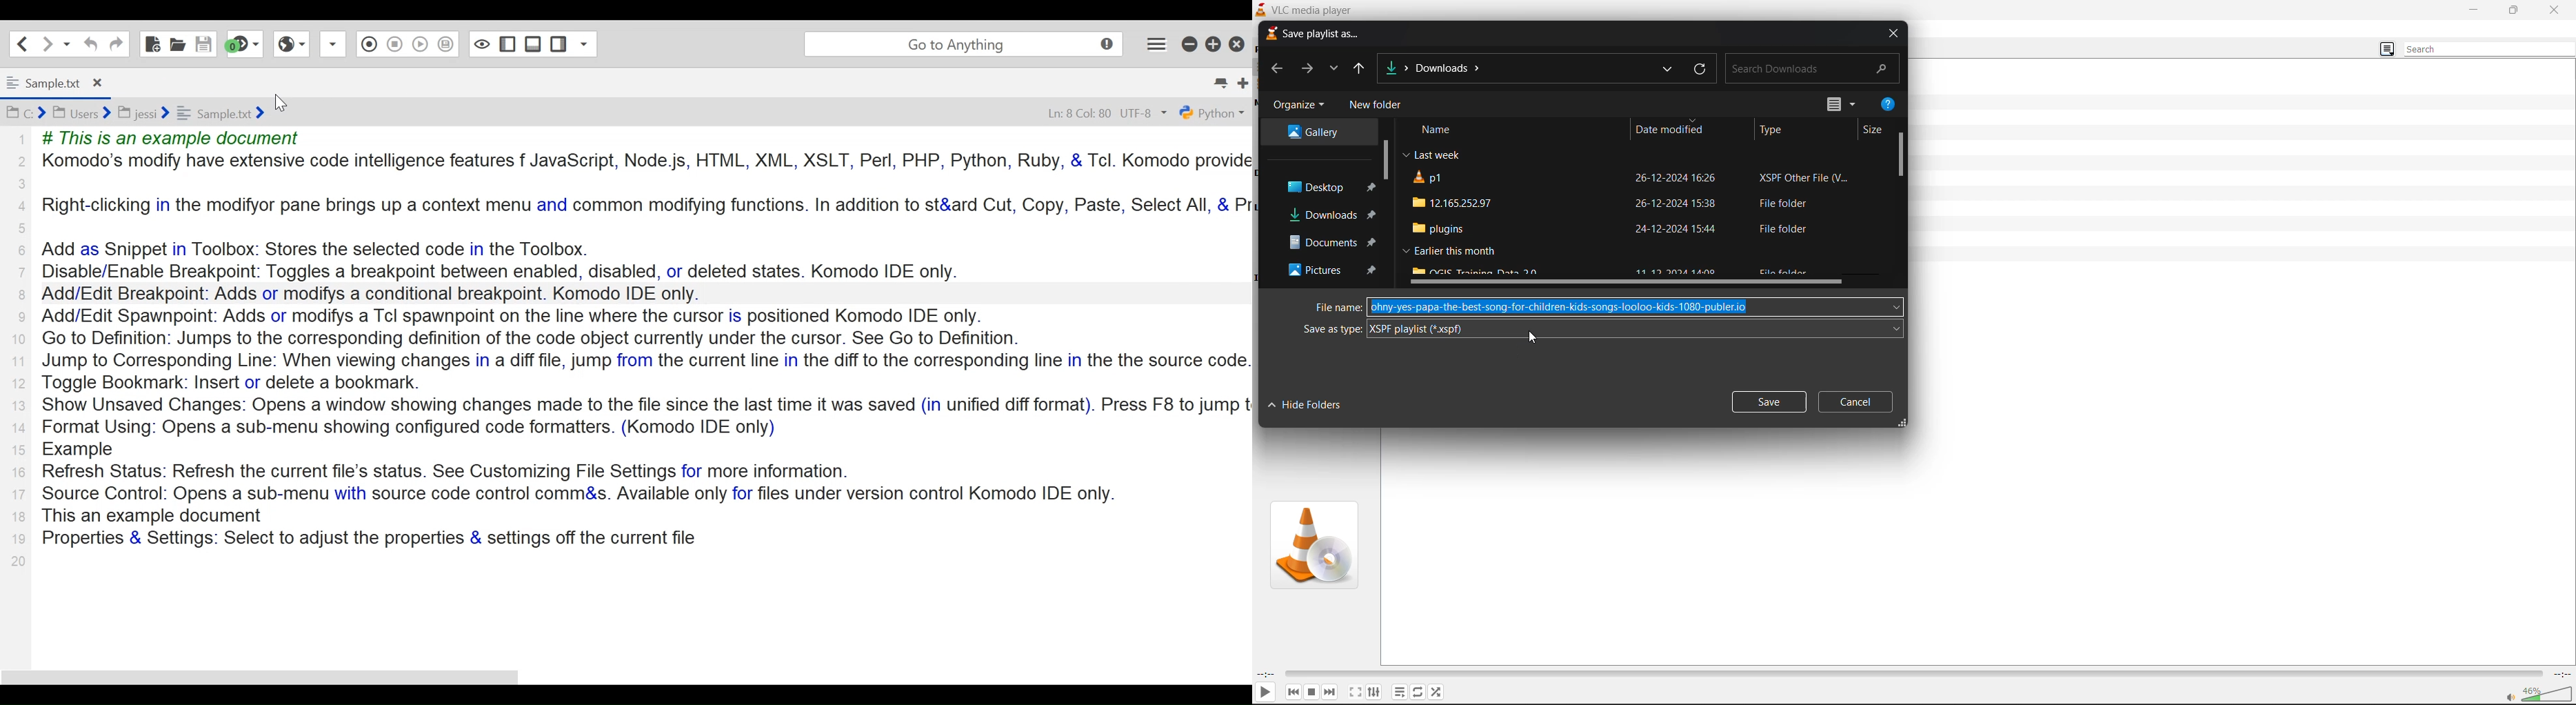 The height and width of the screenshot is (728, 2576). What do you see at coordinates (2560, 673) in the screenshot?
I see `total track time` at bounding box center [2560, 673].